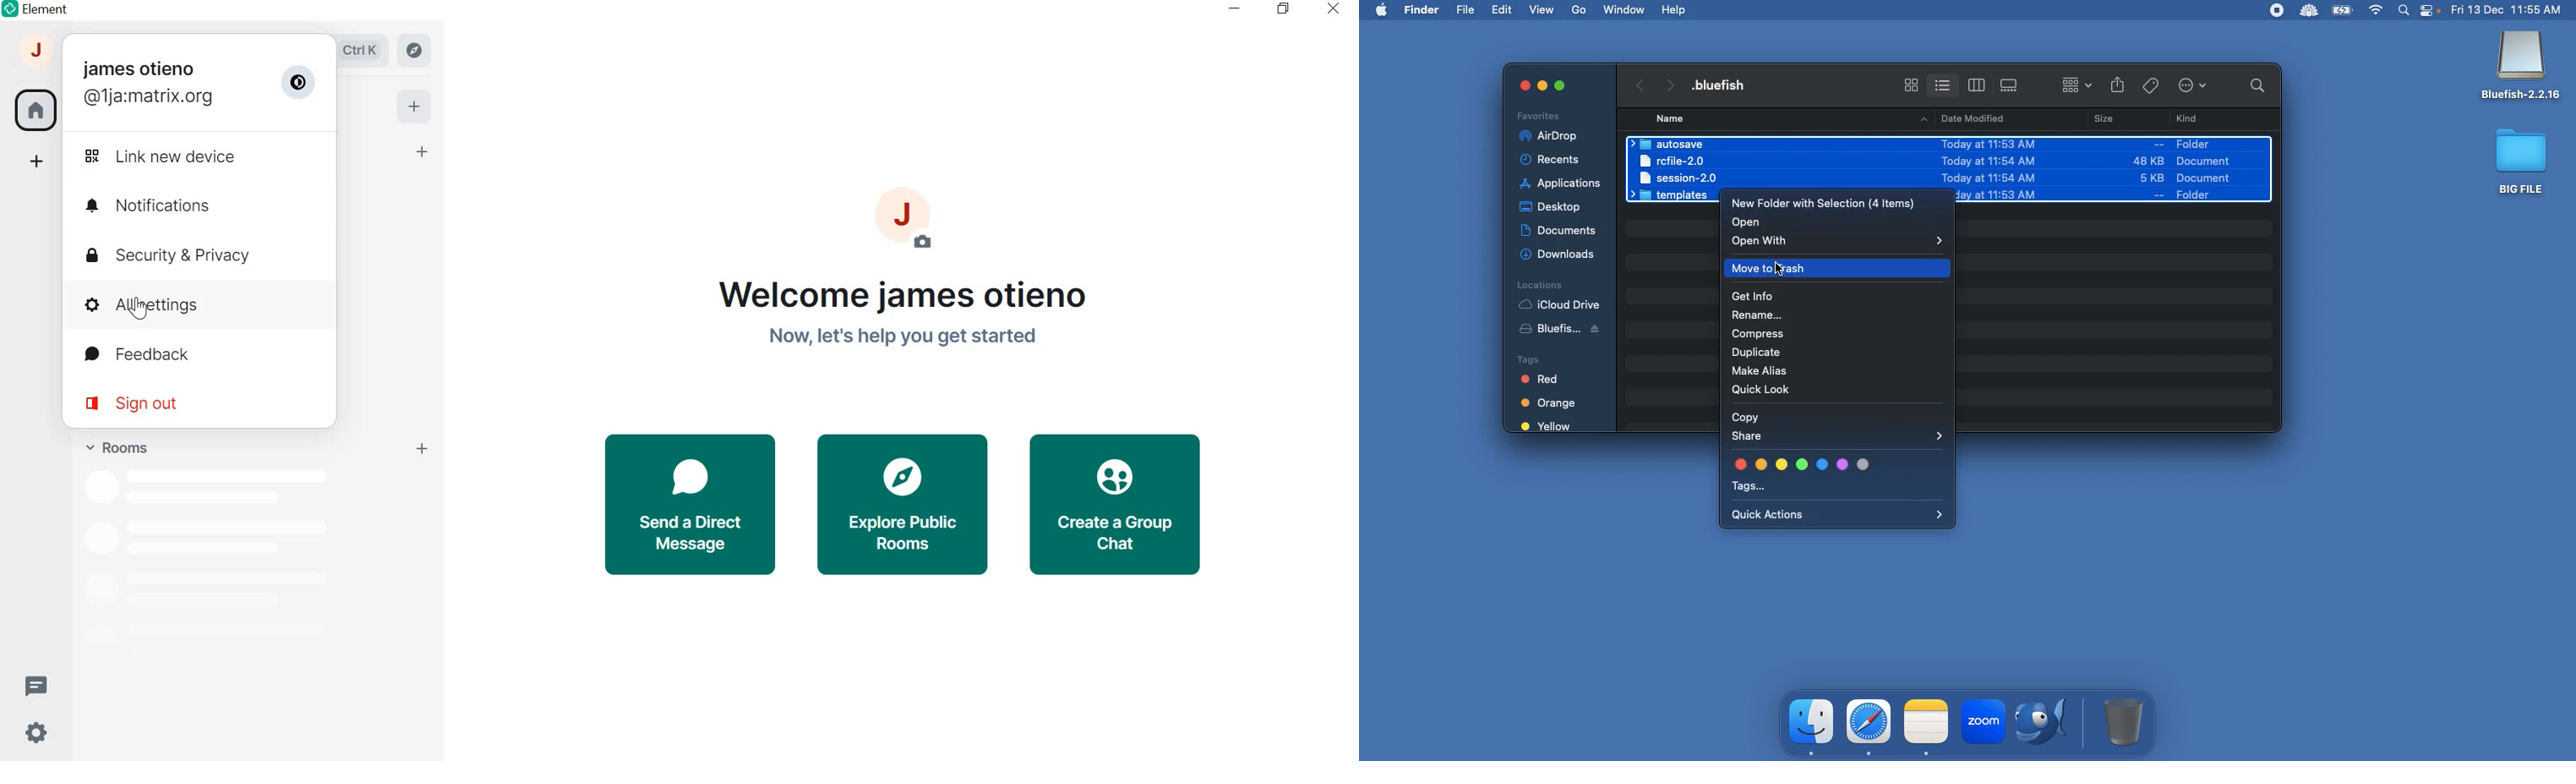 This screenshot has height=784, width=2576. I want to click on Icon View, so click(1911, 85).